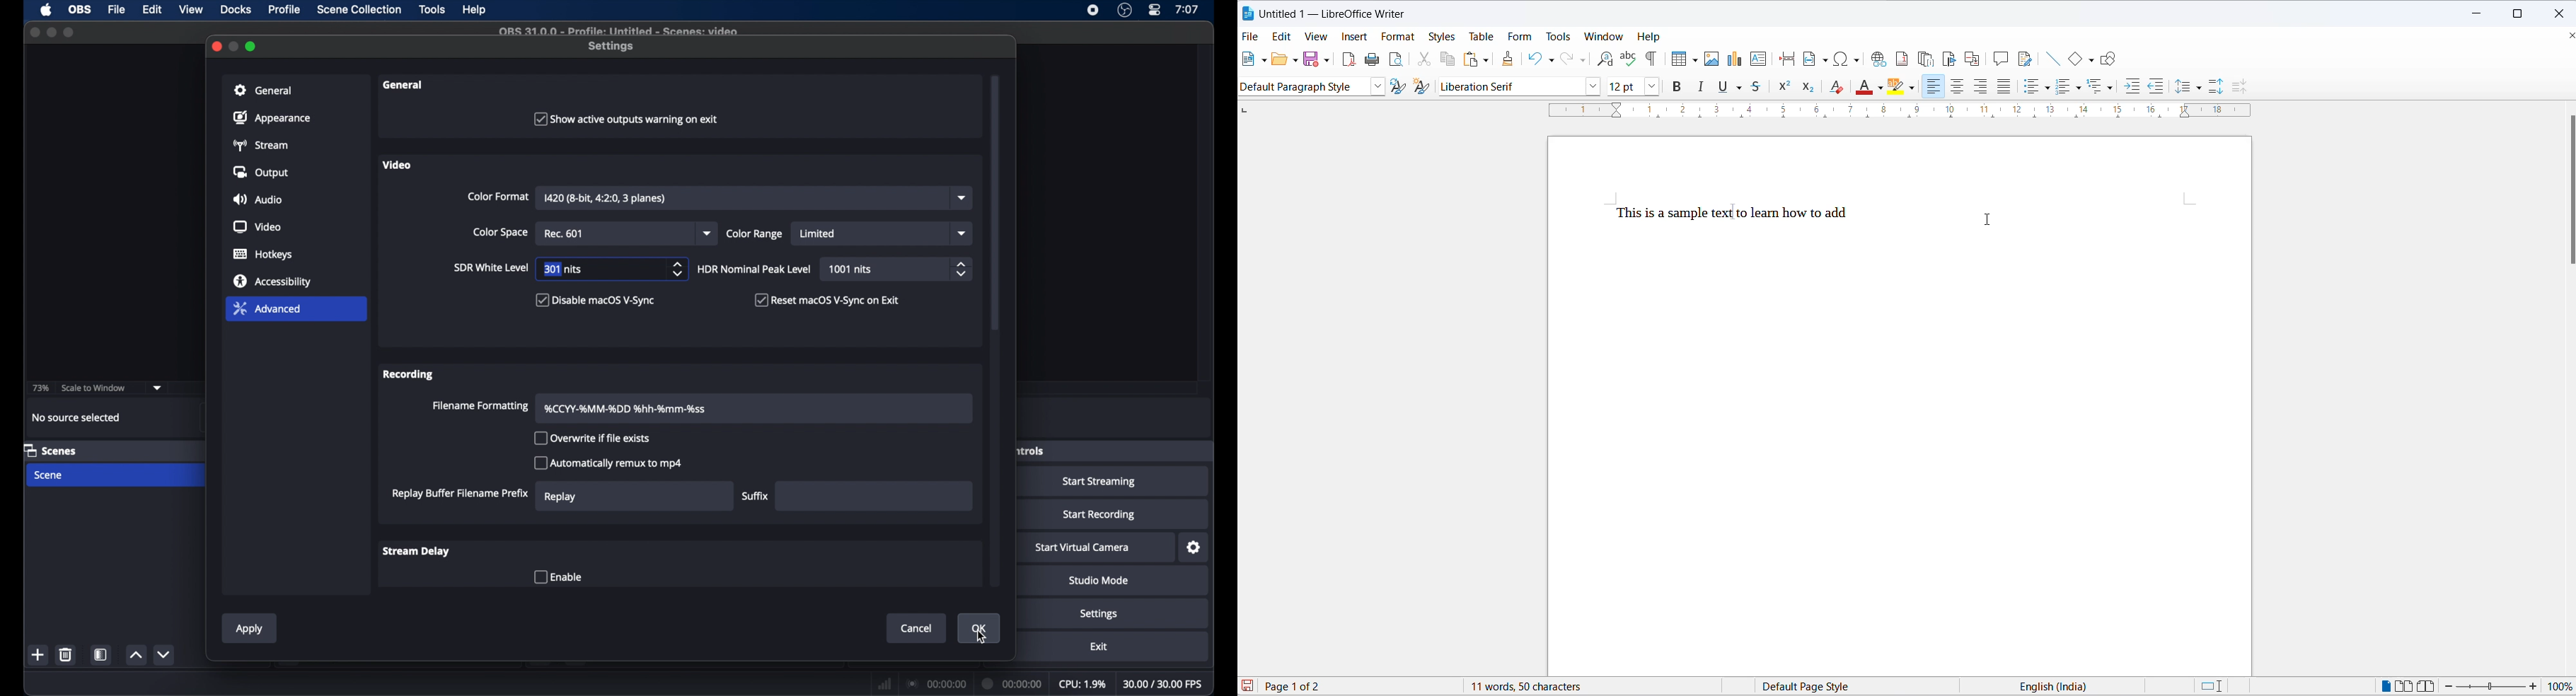 Image resolution: width=2576 pixels, height=700 pixels. I want to click on zoom slider, so click(2492, 687).